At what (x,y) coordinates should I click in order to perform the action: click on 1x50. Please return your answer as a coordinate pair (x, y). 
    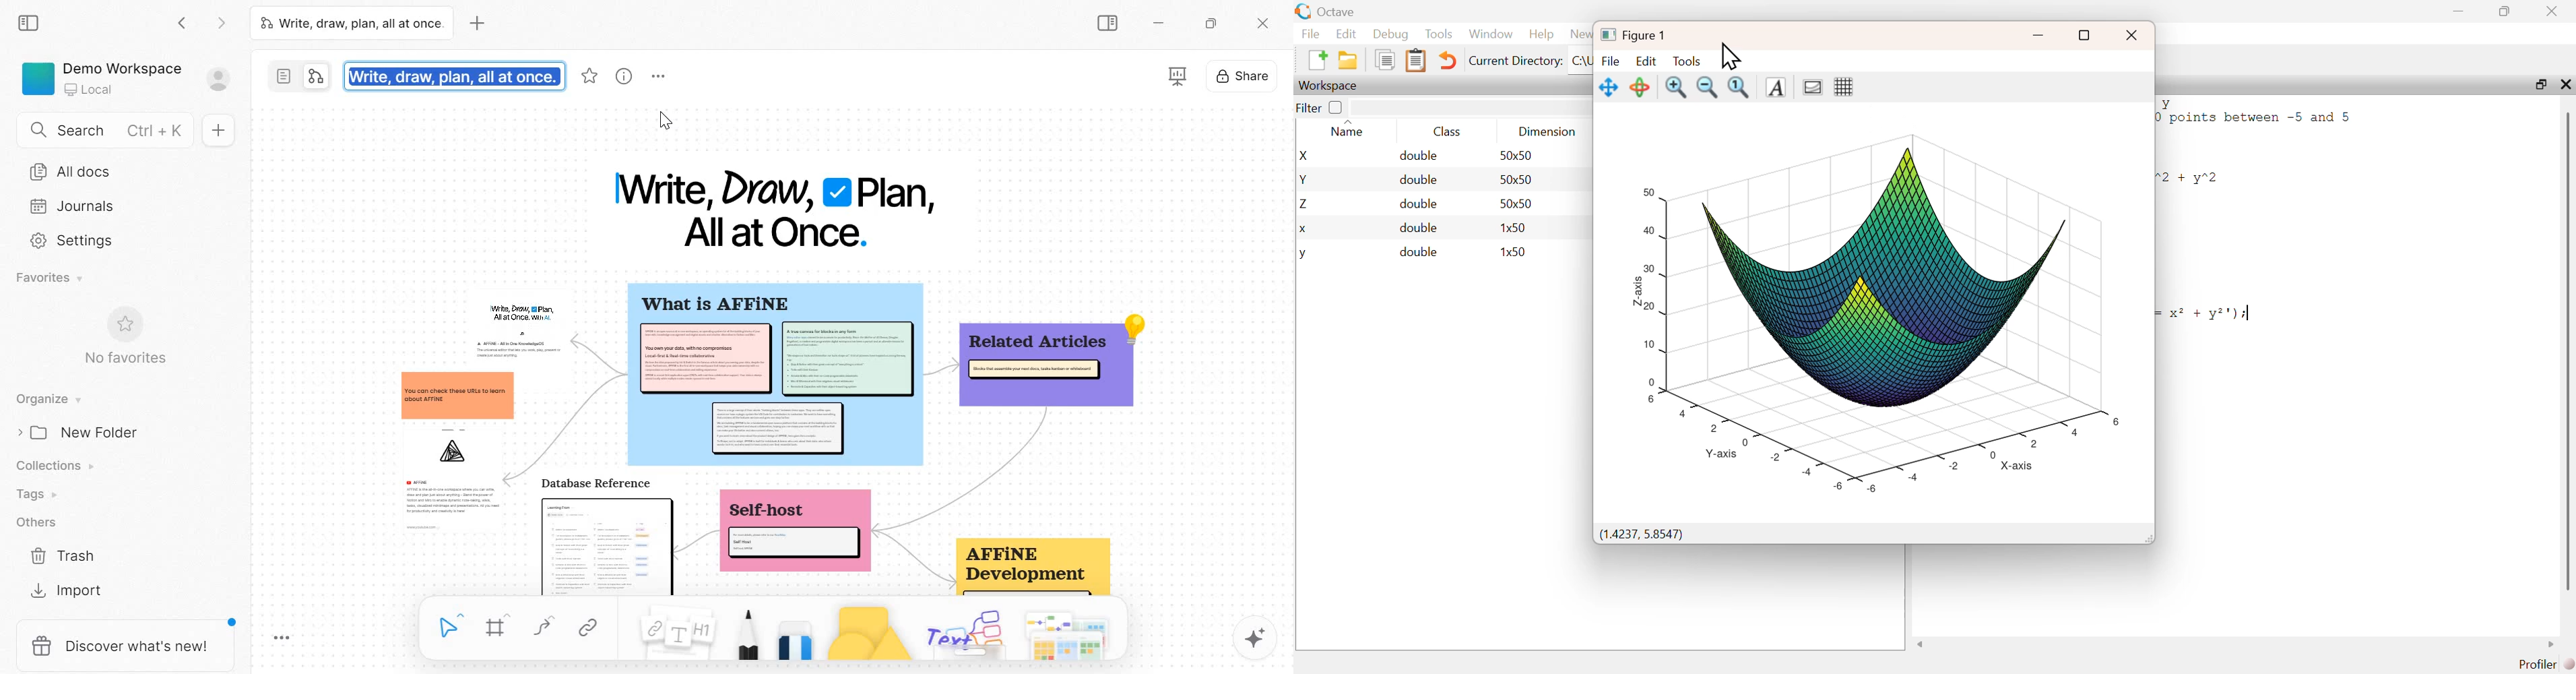
    Looking at the image, I should click on (1515, 251).